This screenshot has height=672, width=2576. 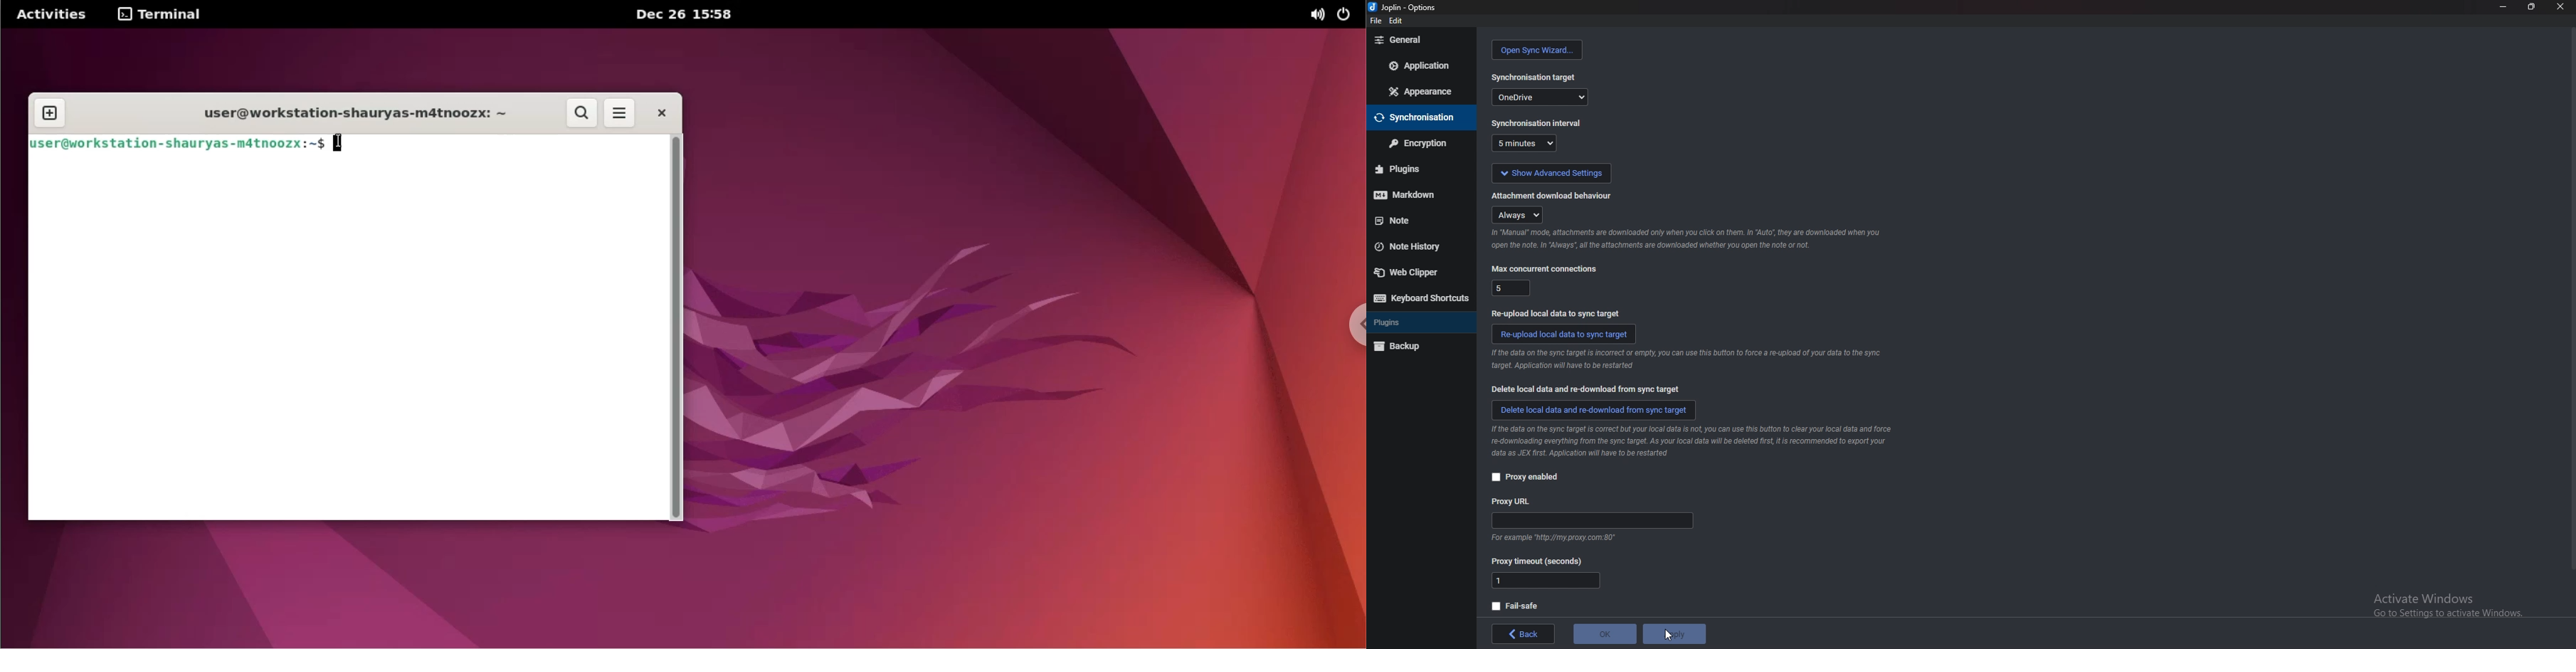 What do you see at coordinates (2446, 604) in the screenshot?
I see `Activate Windows` at bounding box center [2446, 604].